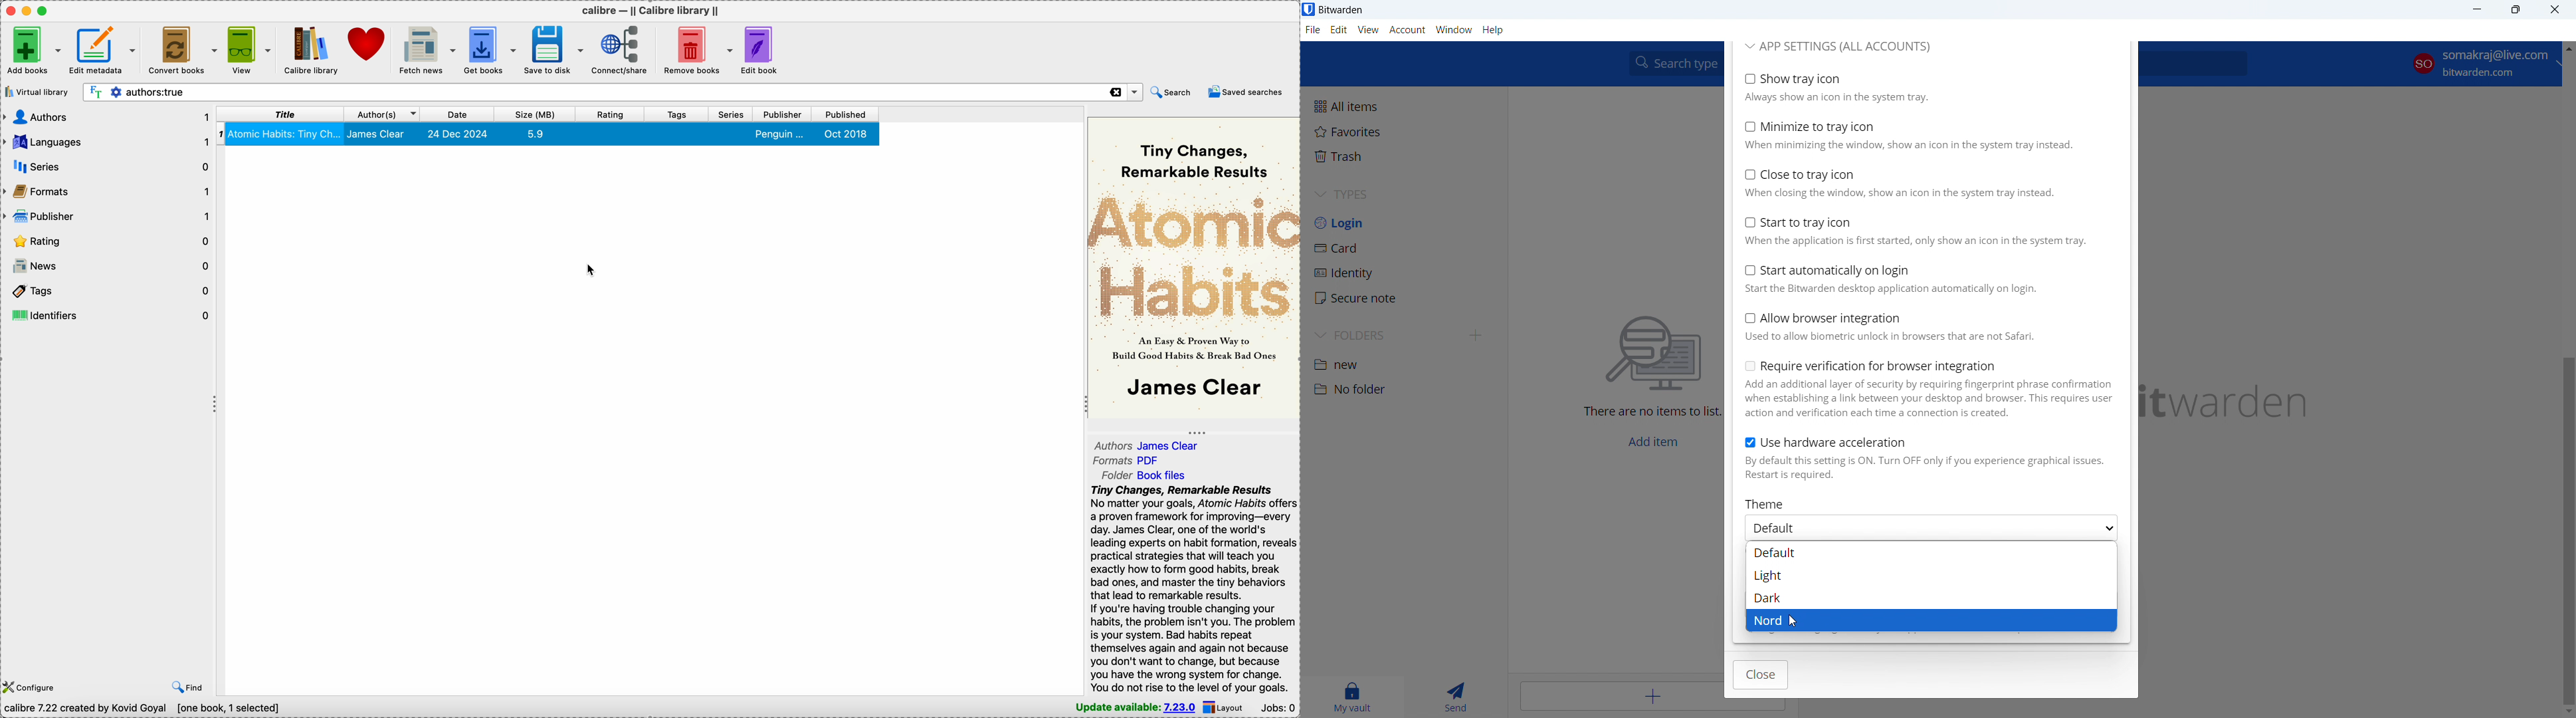 This screenshot has height=728, width=2576. Describe the element at coordinates (535, 134) in the screenshot. I see `5.9` at that location.